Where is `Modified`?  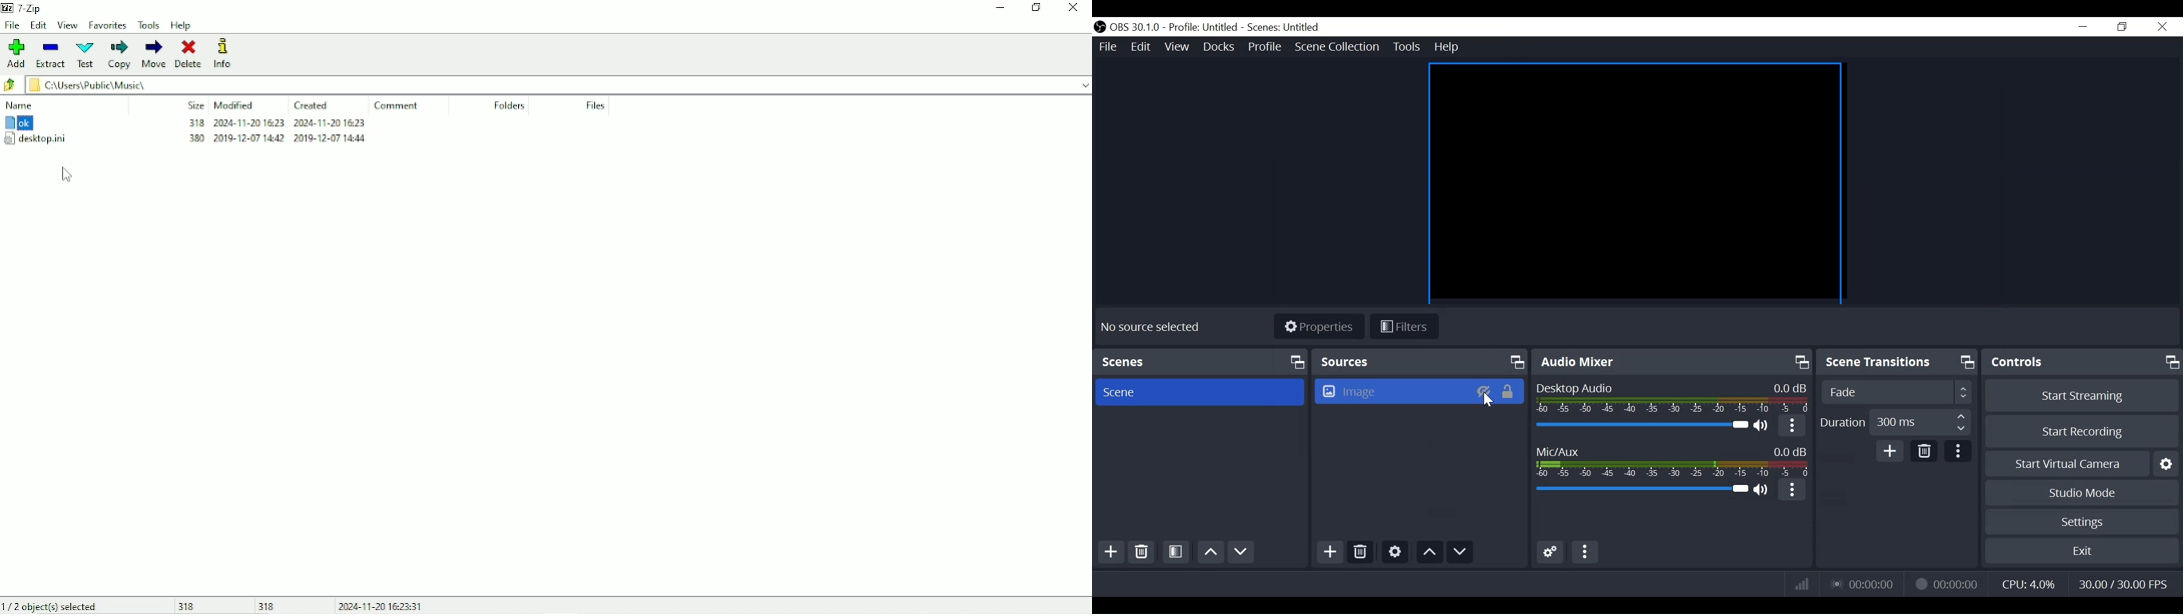 Modified is located at coordinates (235, 105).